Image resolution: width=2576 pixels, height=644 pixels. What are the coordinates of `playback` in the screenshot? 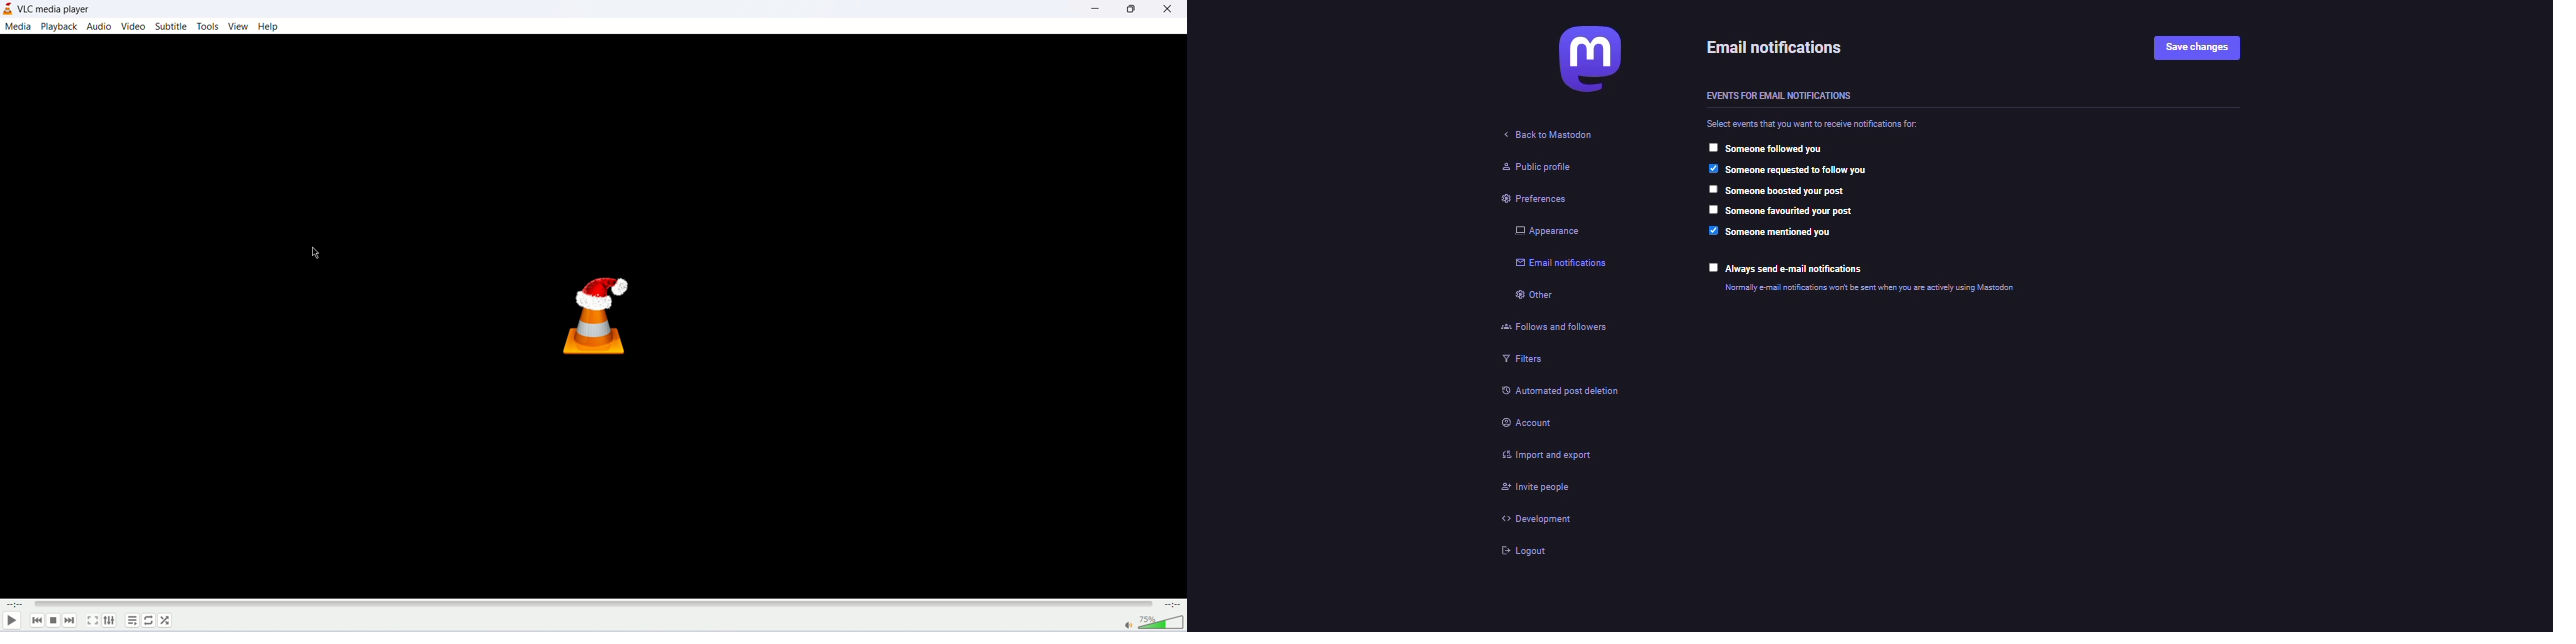 It's located at (58, 27).